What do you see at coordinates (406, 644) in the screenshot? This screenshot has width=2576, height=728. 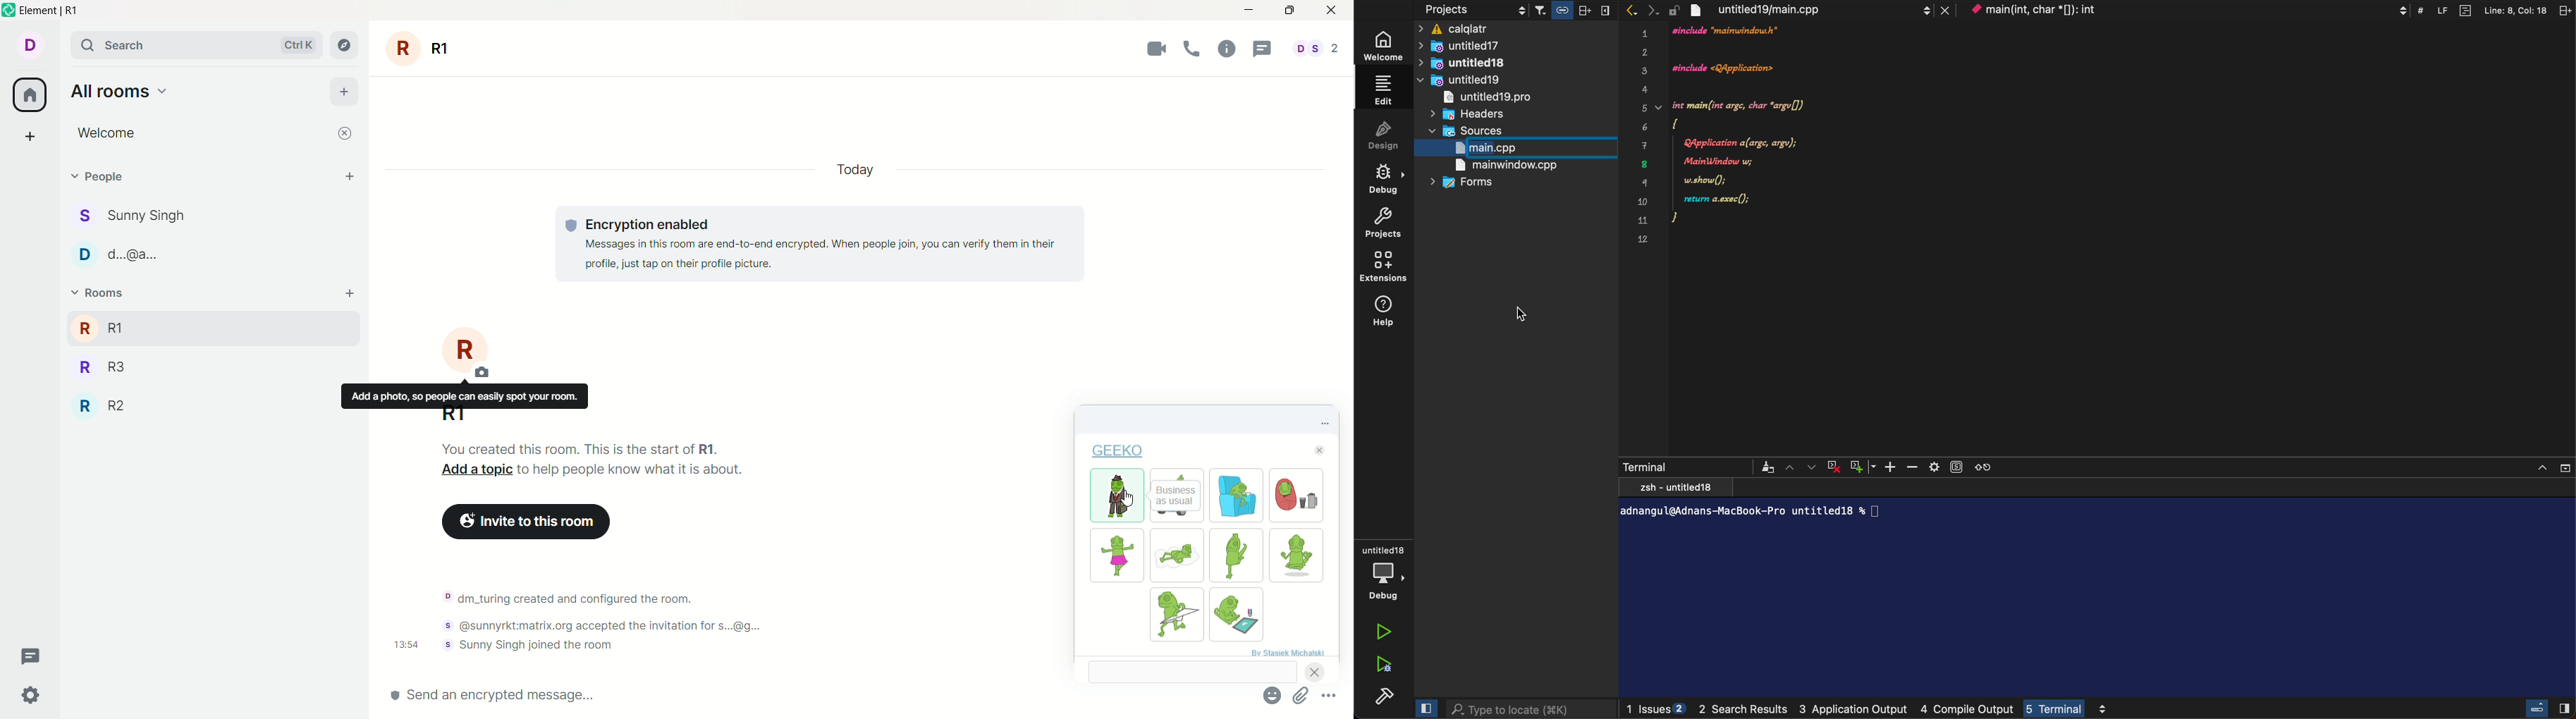 I see `Time notification was sent` at bounding box center [406, 644].